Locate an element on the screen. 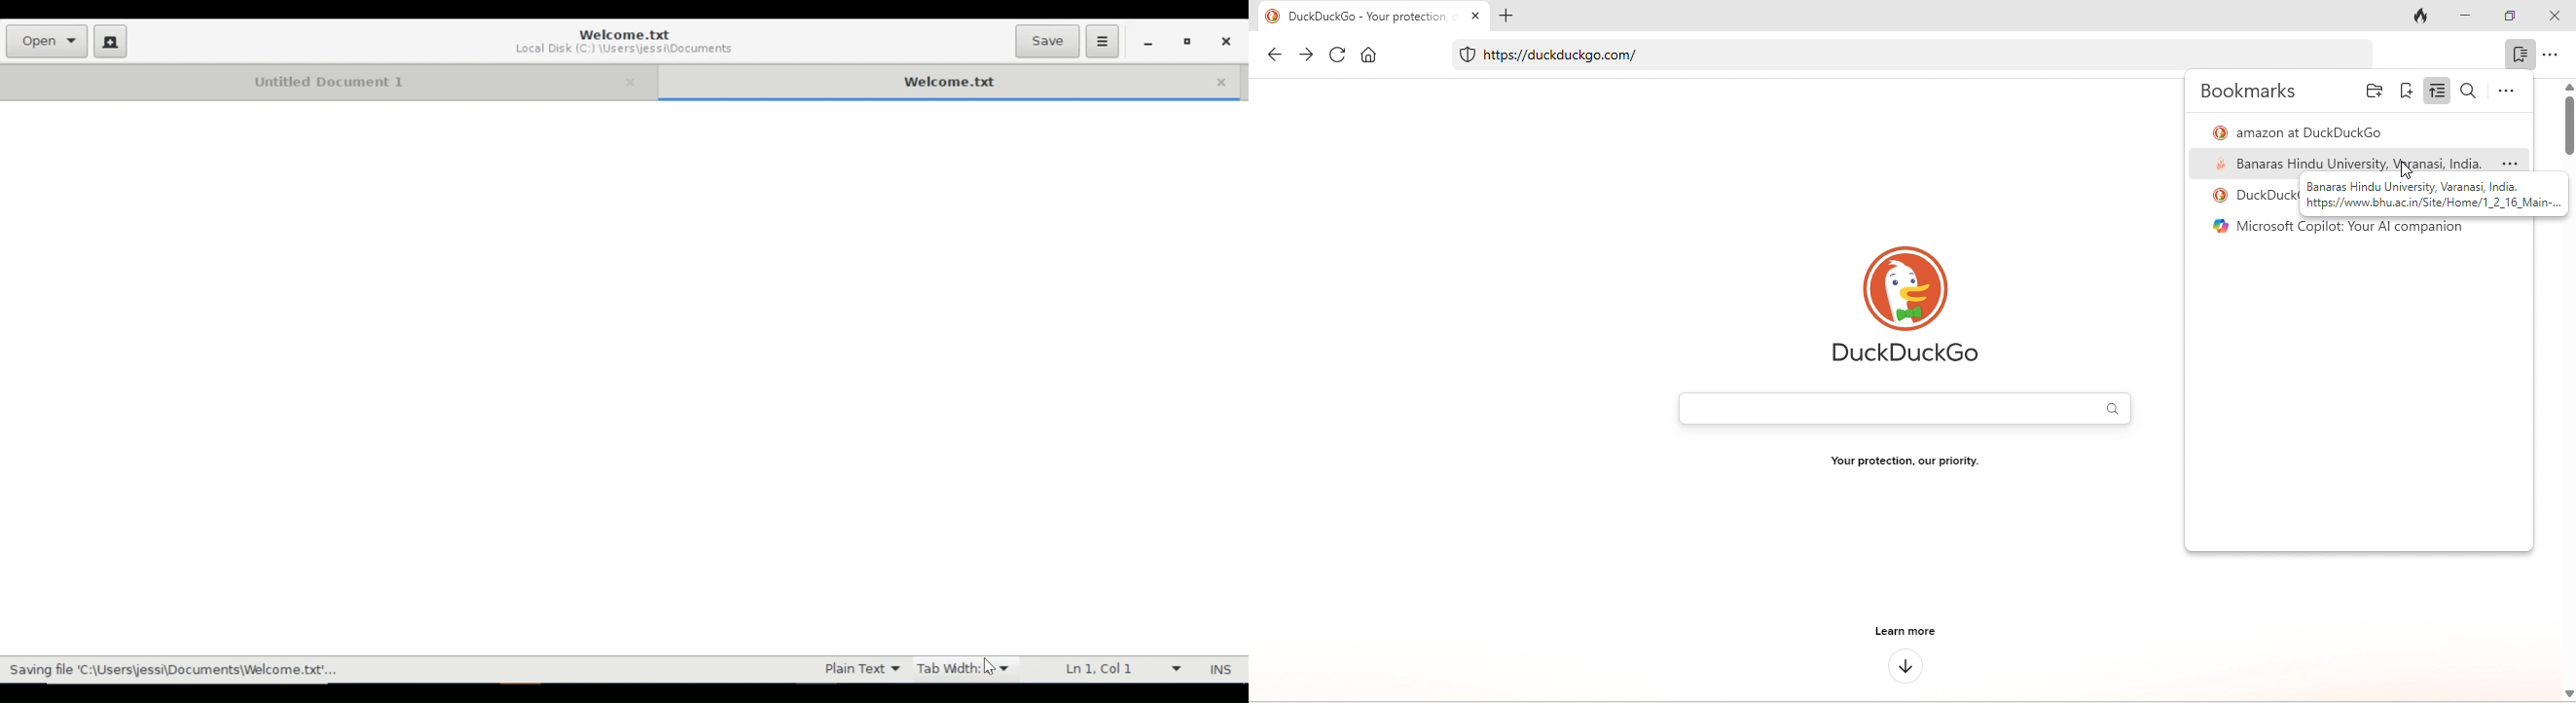 The height and width of the screenshot is (728, 2576). INS is located at coordinates (1221, 669).